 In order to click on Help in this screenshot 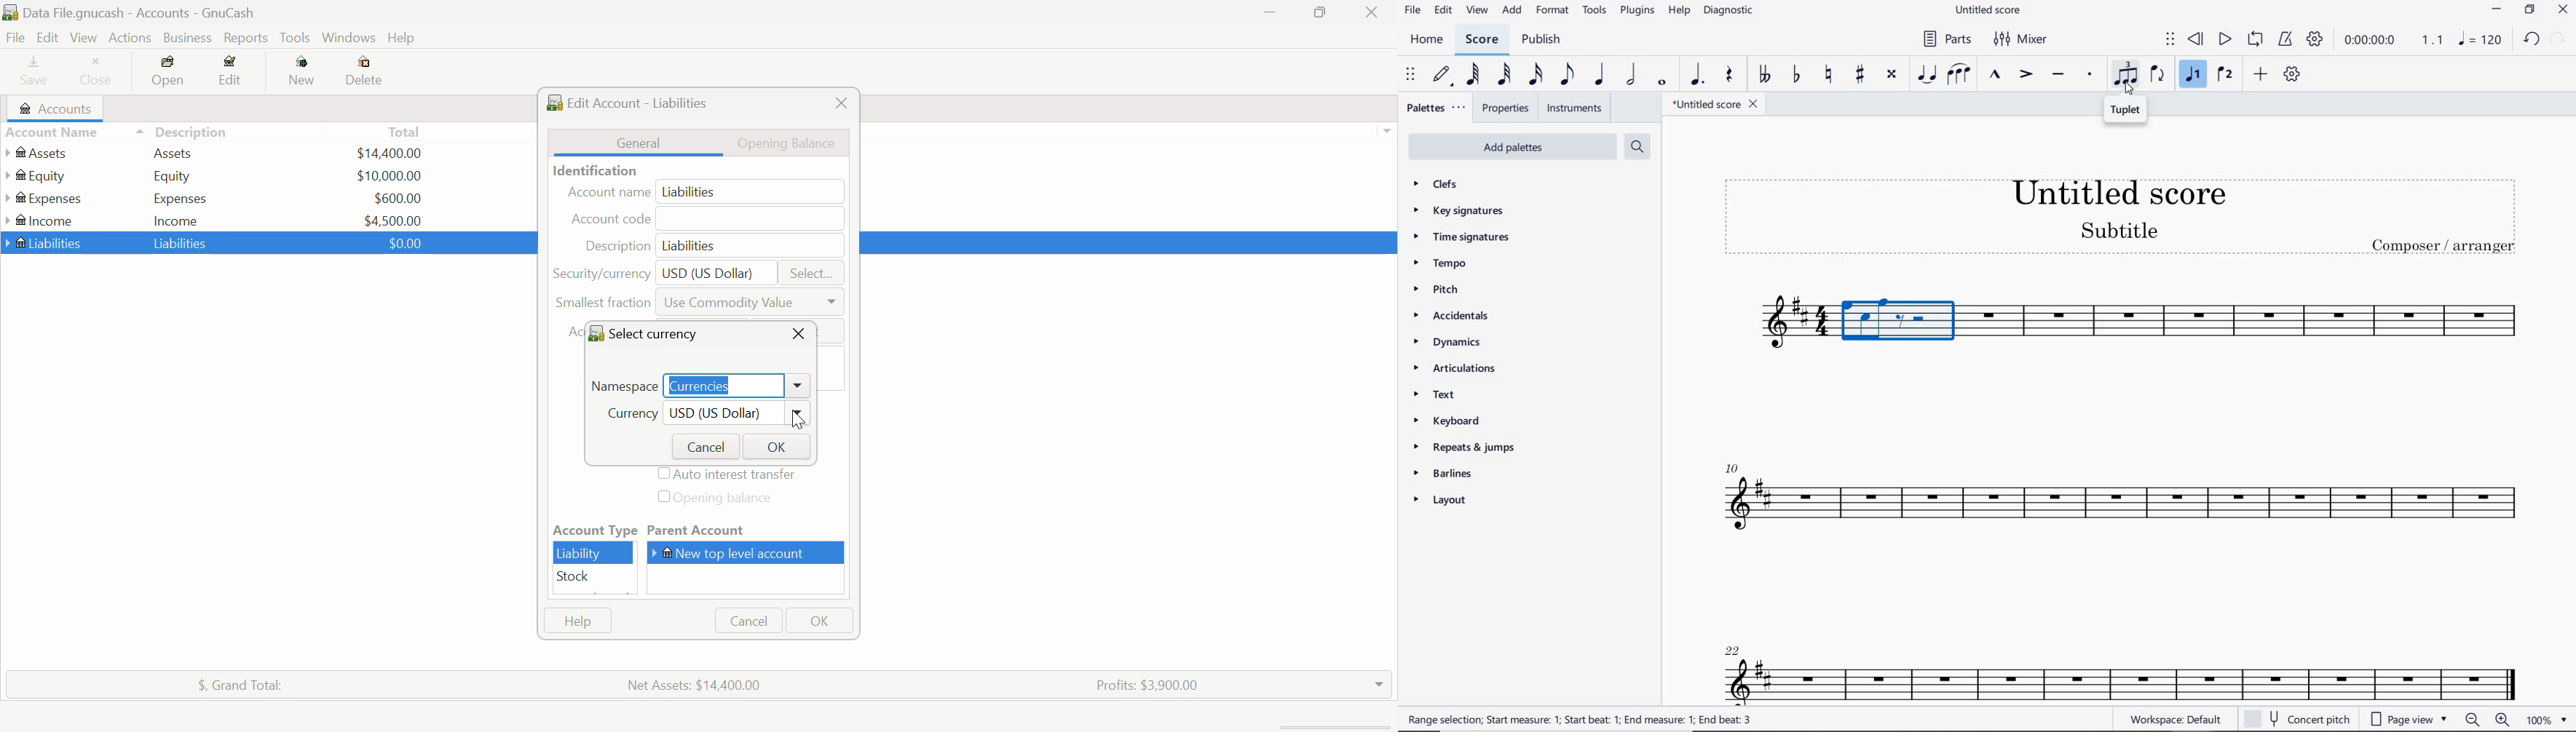, I will do `click(577, 621)`.